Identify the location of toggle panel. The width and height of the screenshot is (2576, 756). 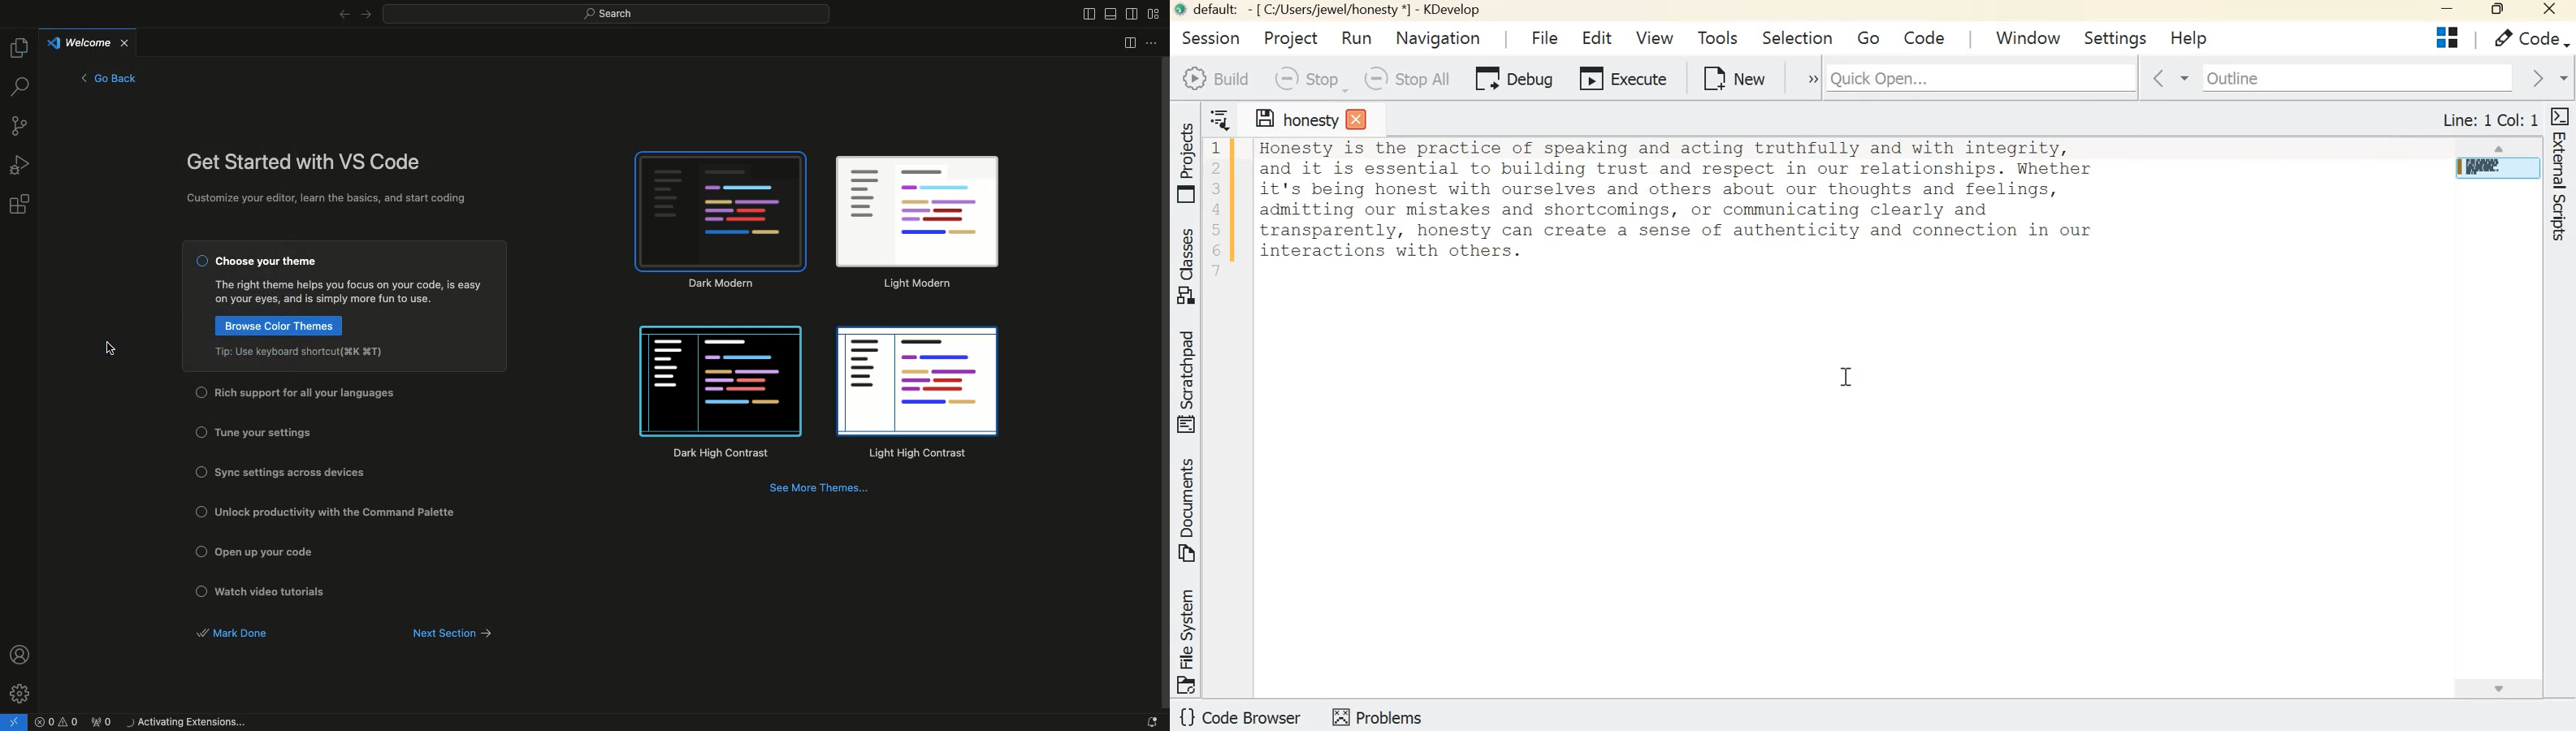
(1110, 14).